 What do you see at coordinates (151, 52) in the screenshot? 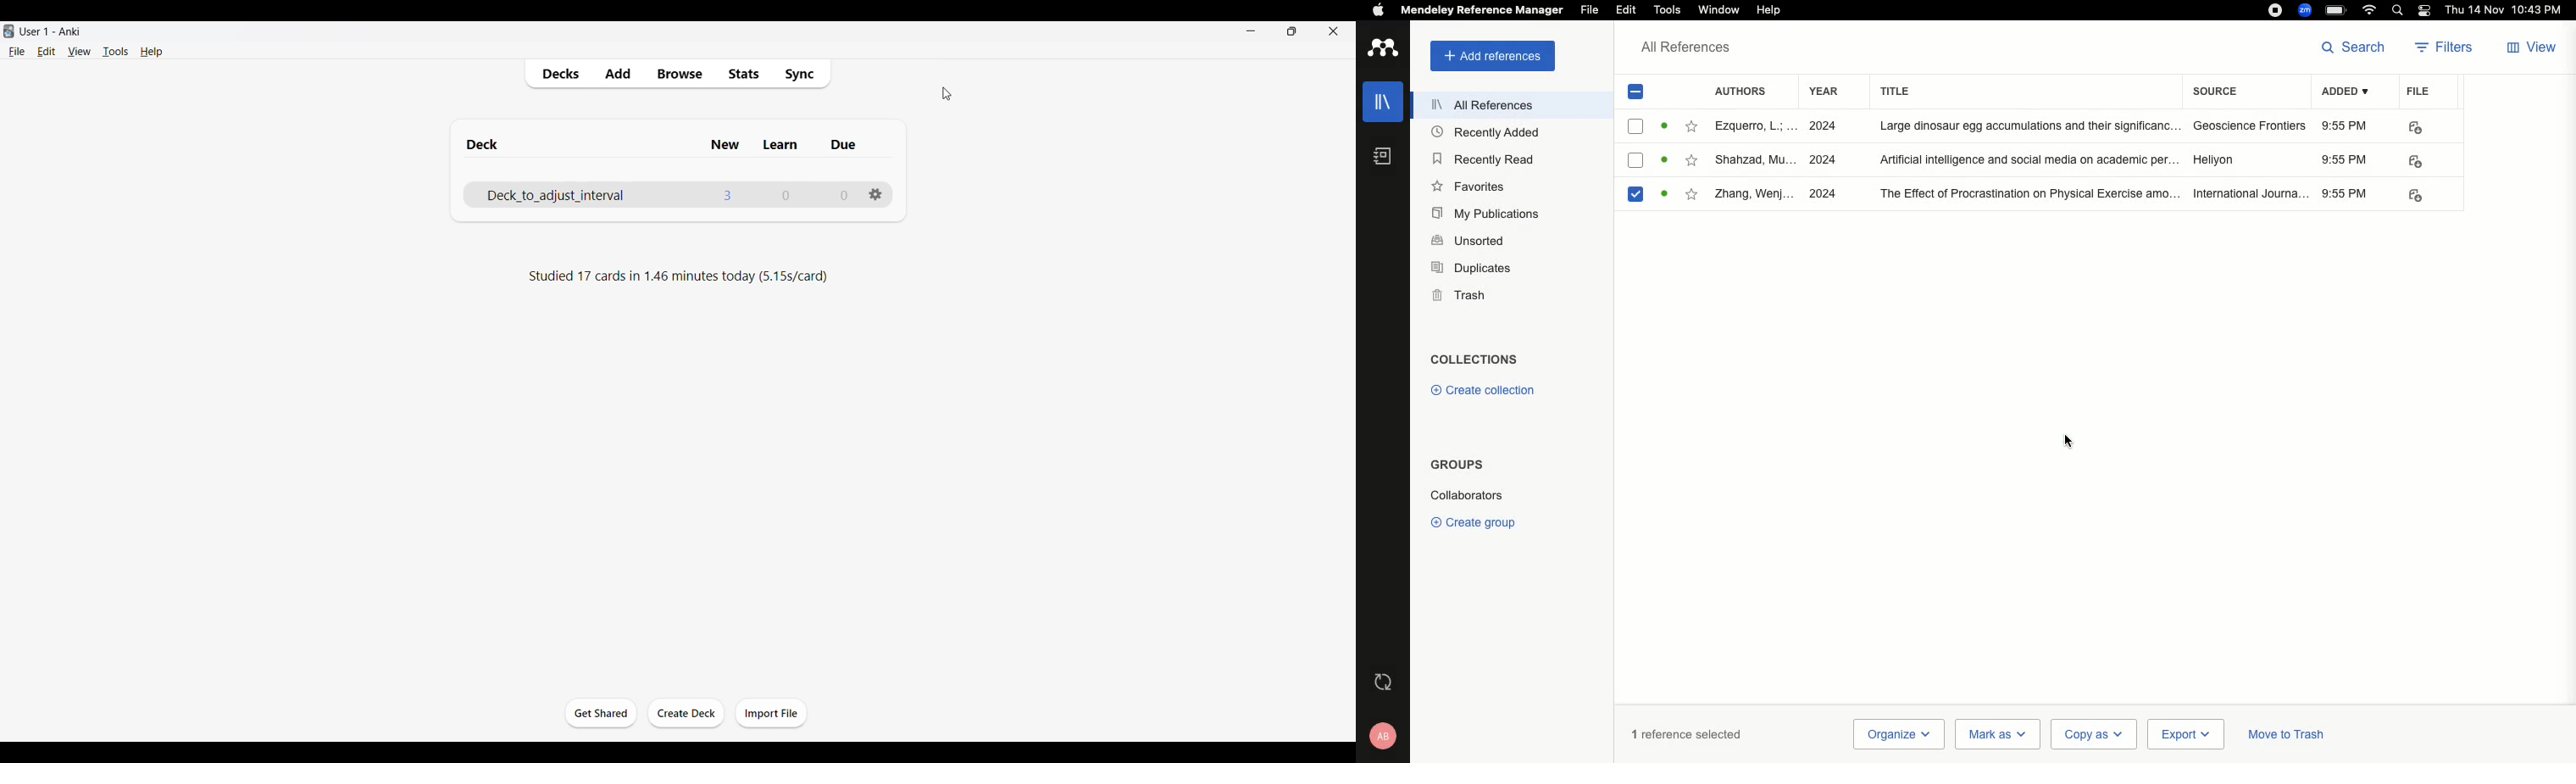
I see `Help menu` at bounding box center [151, 52].